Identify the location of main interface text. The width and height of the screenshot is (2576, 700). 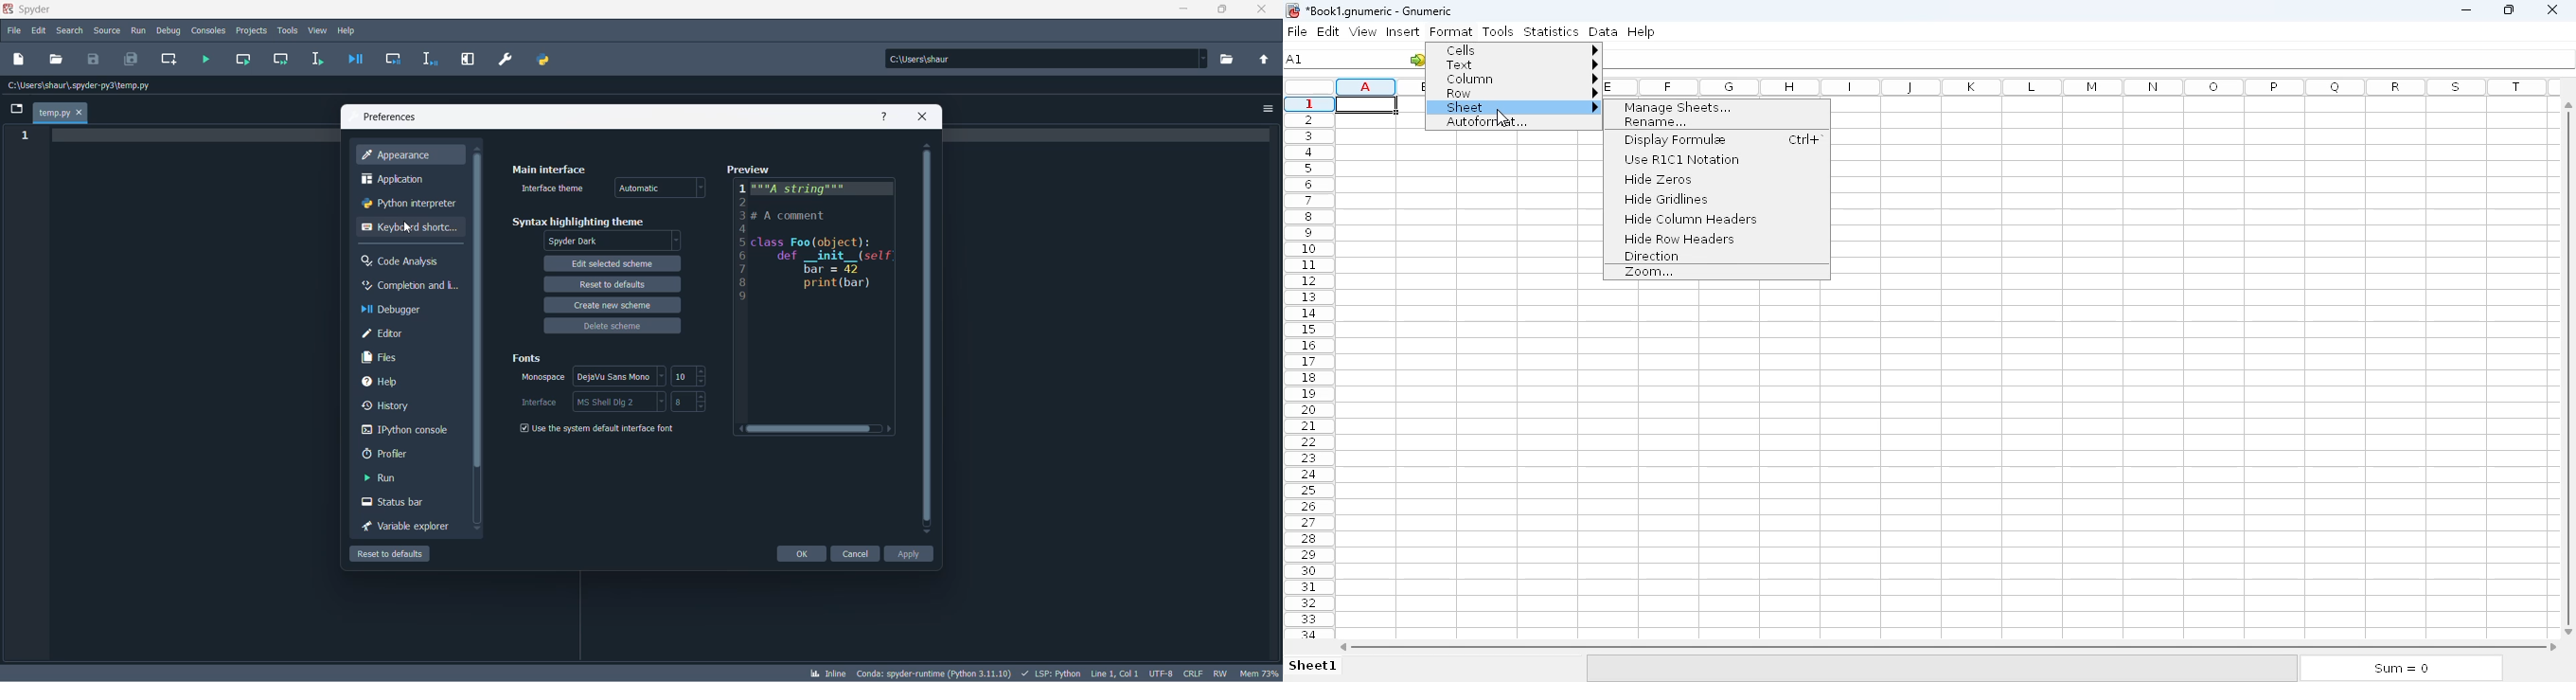
(548, 166).